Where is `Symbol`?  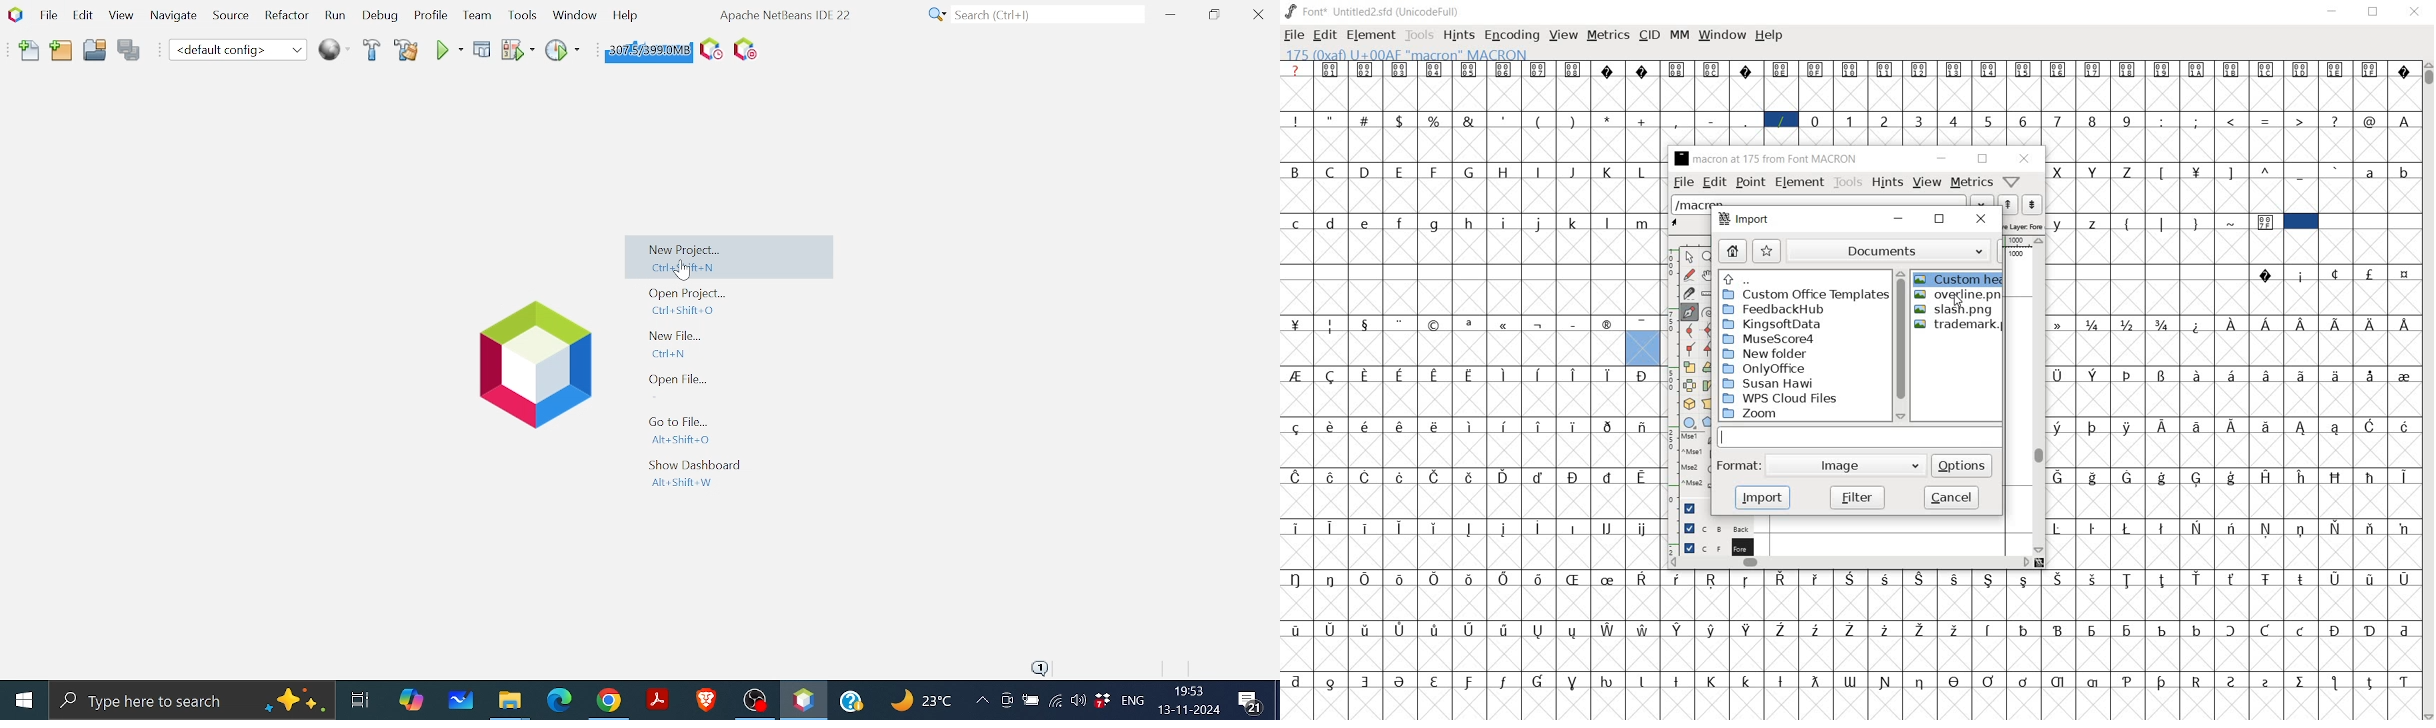 Symbol is located at coordinates (2197, 170).